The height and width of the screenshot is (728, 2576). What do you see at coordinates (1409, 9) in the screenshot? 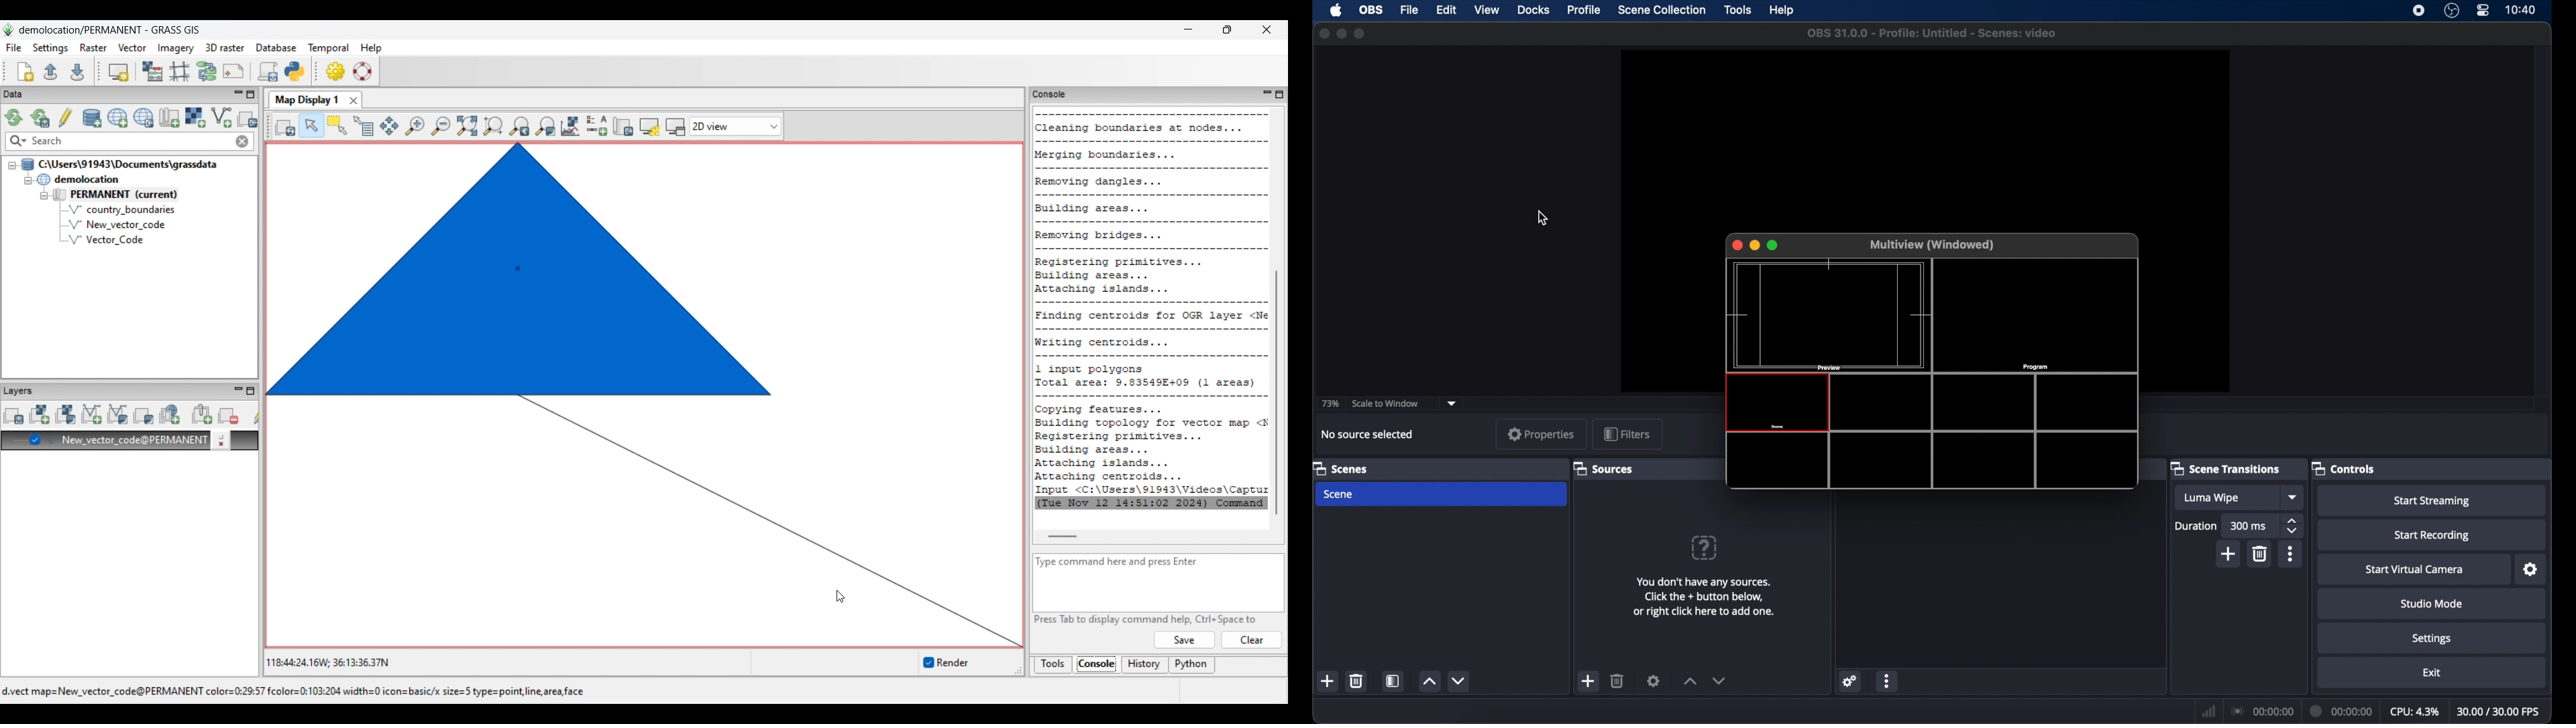
I see `file` at bounding box center [1409, 9].